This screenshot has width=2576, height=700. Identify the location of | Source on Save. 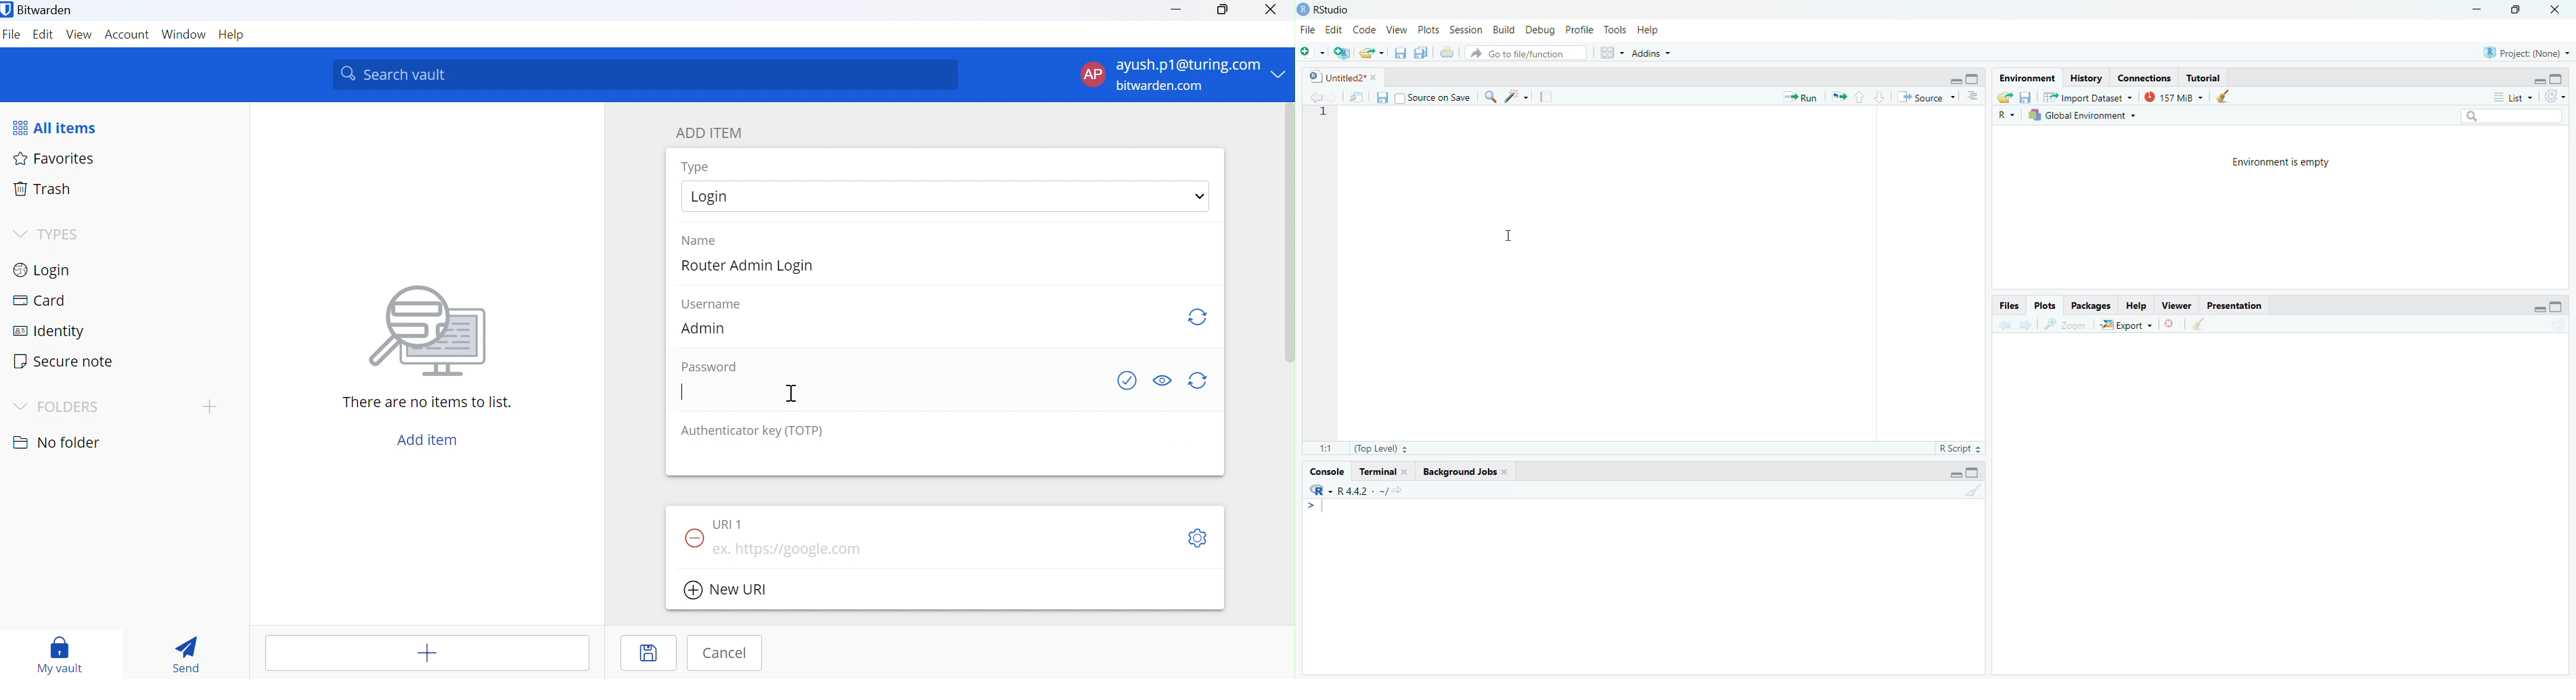
(1435, 96).